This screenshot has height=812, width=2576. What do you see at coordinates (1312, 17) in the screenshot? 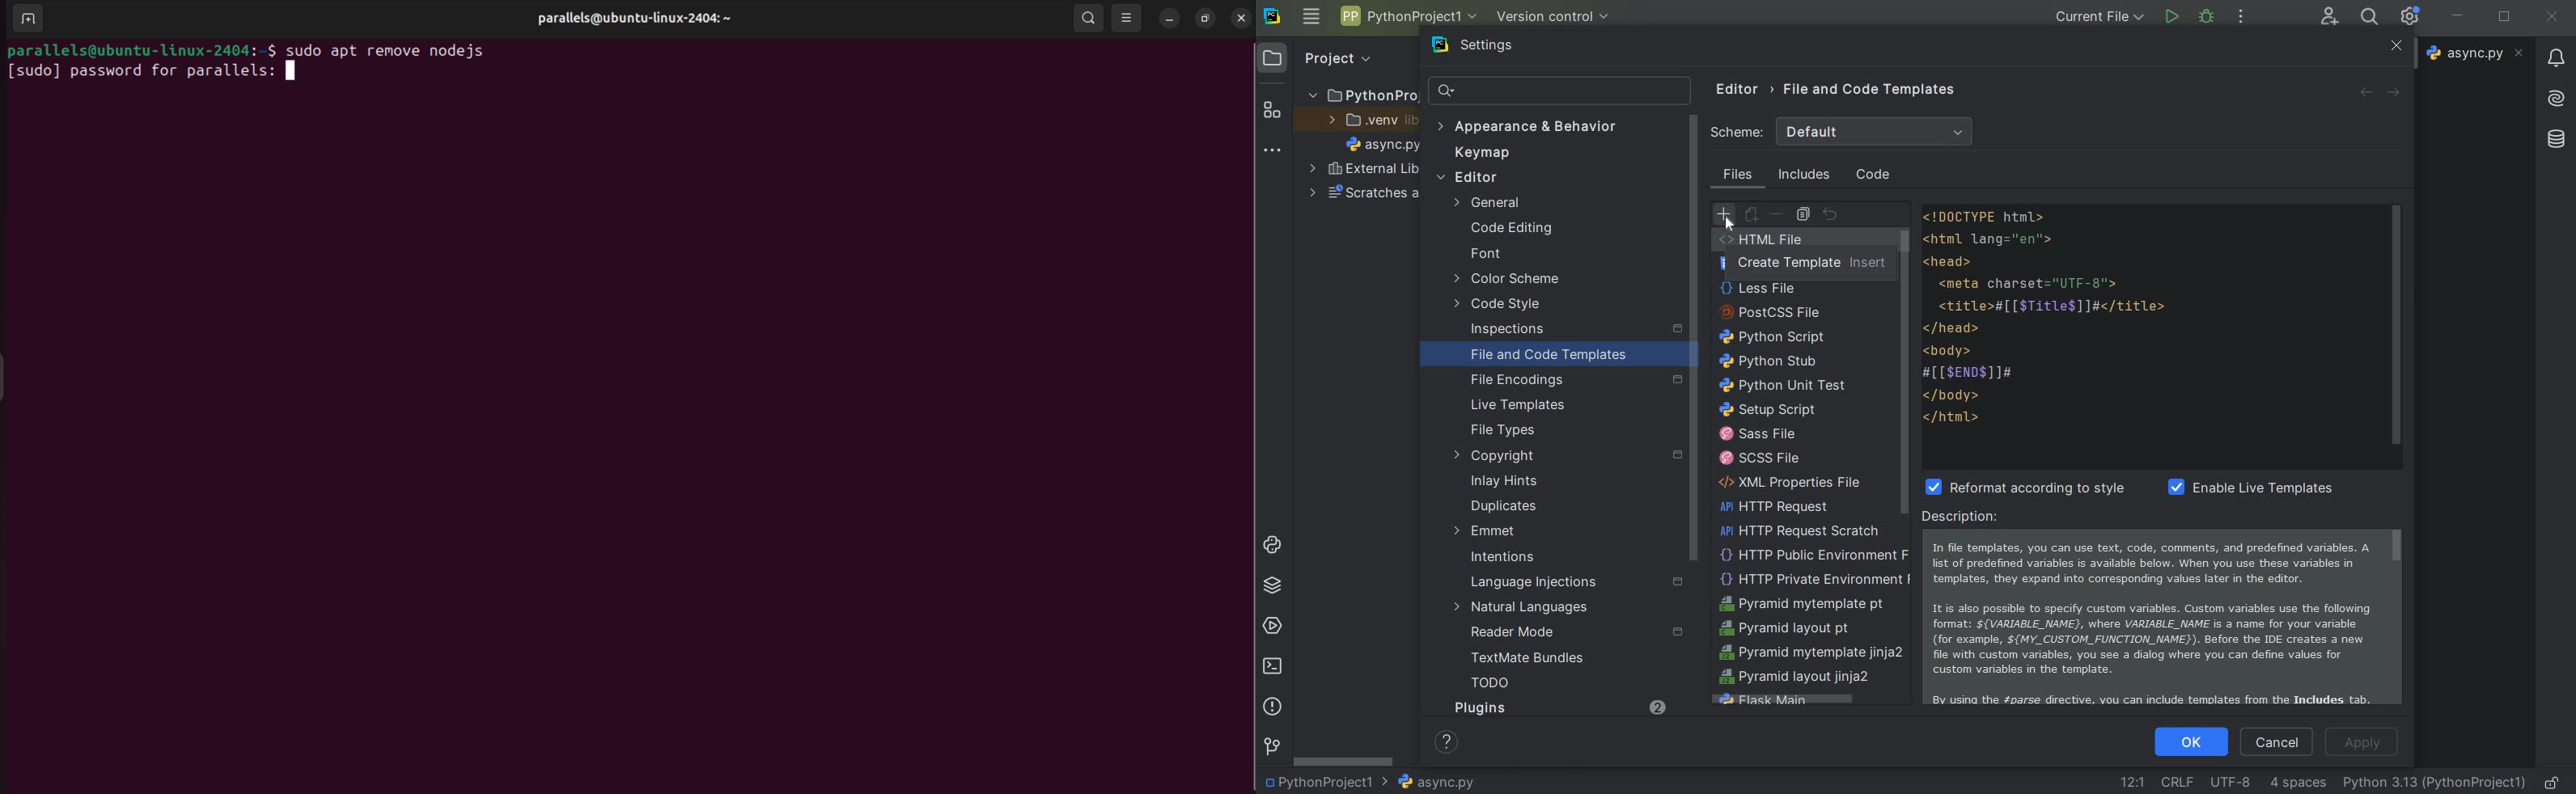
I see `main menu` at bounding box center [1312, 17].